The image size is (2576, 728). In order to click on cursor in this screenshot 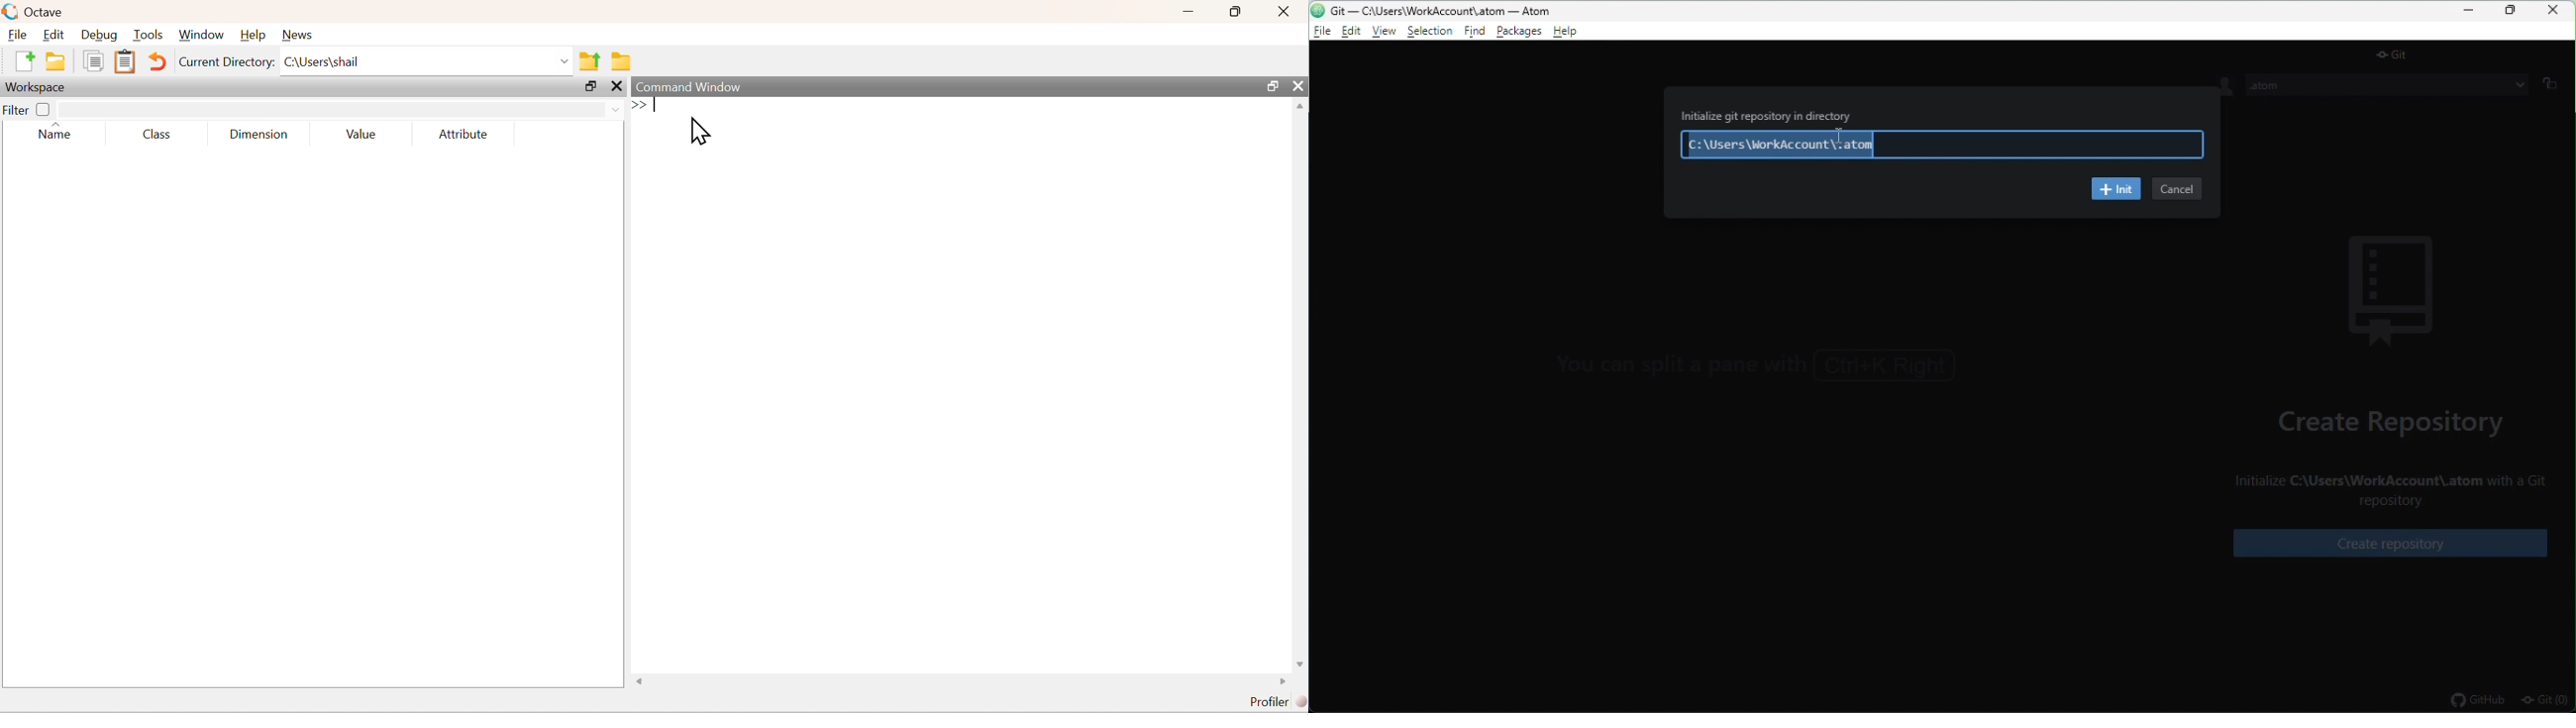, I will do `click(701, 133)`.